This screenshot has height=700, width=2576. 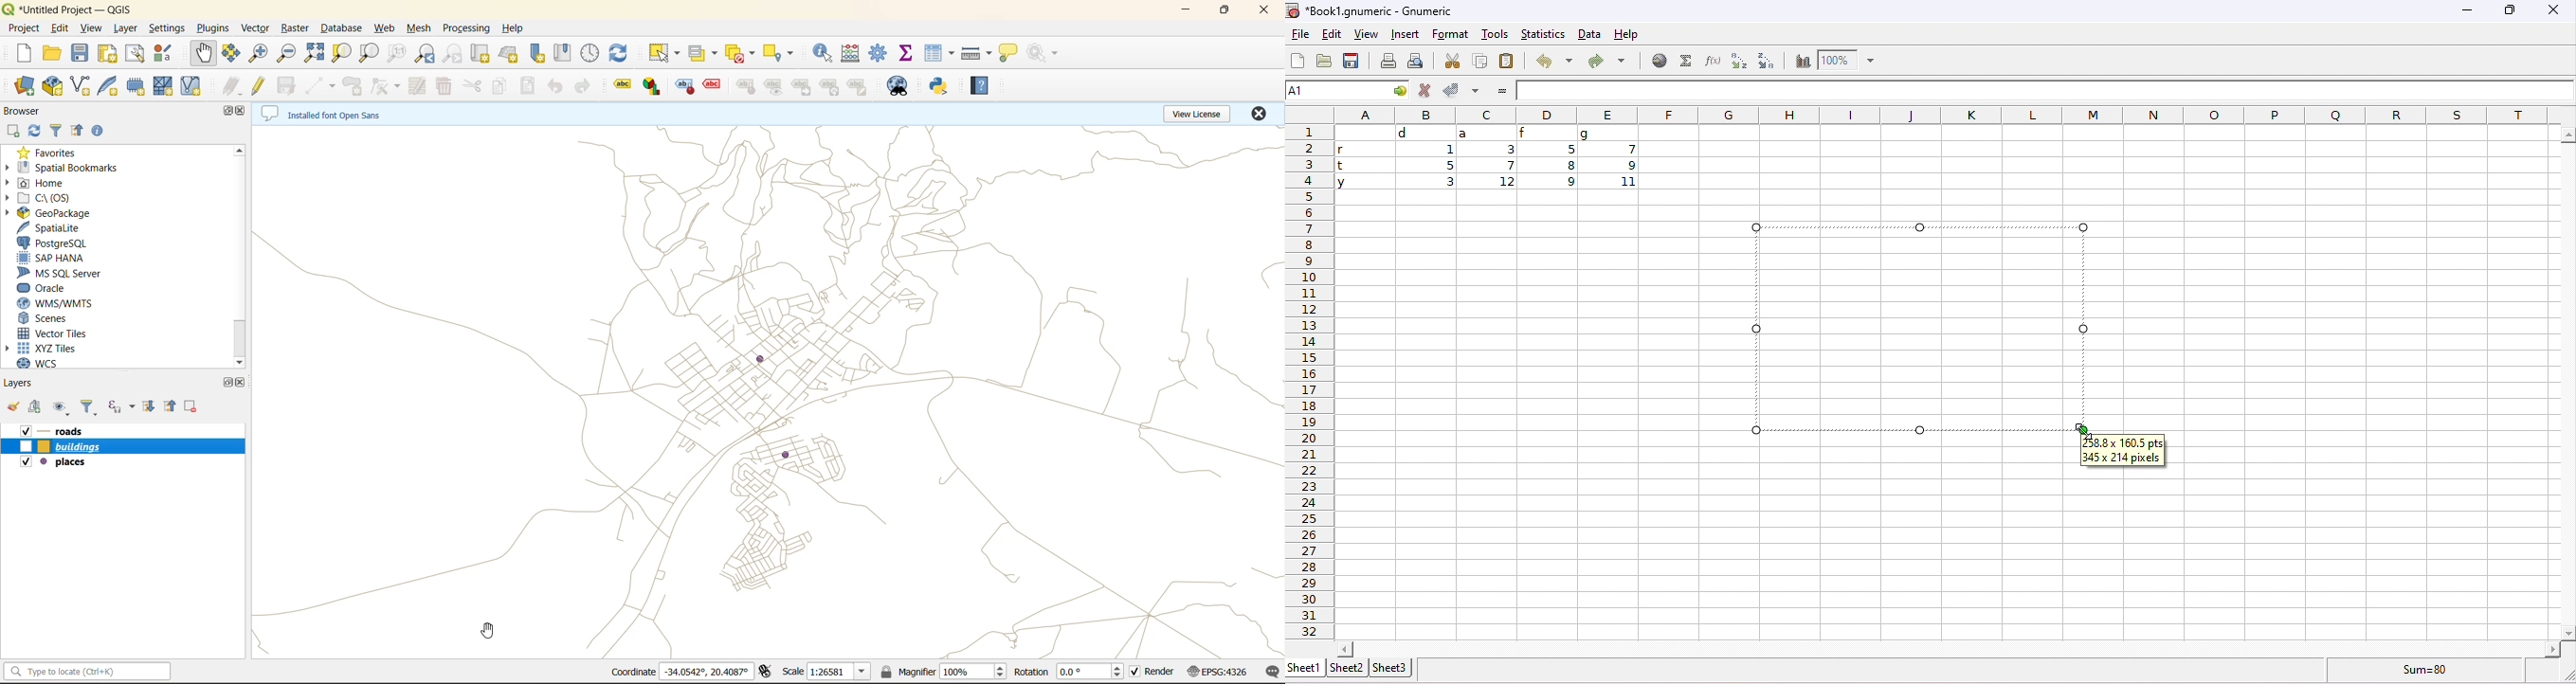 I want to click on attributes table, so click(x=940, y=56).